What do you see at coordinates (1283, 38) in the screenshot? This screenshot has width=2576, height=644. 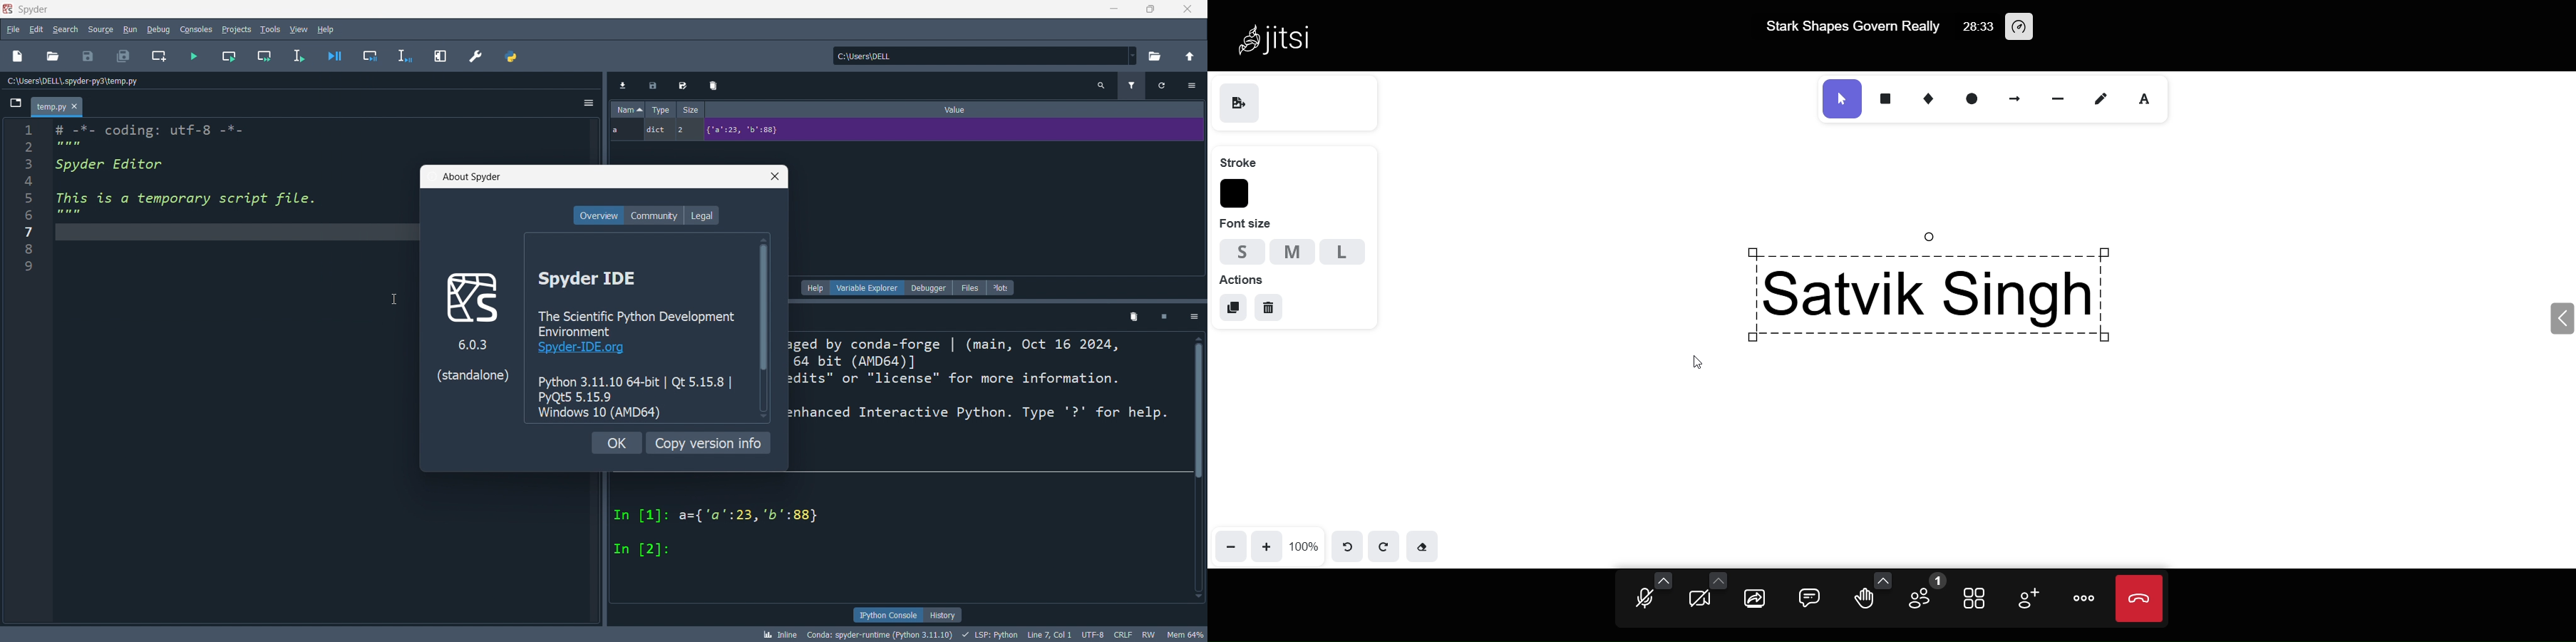 I see `Jitsi` at bounding box center [1283, 38].